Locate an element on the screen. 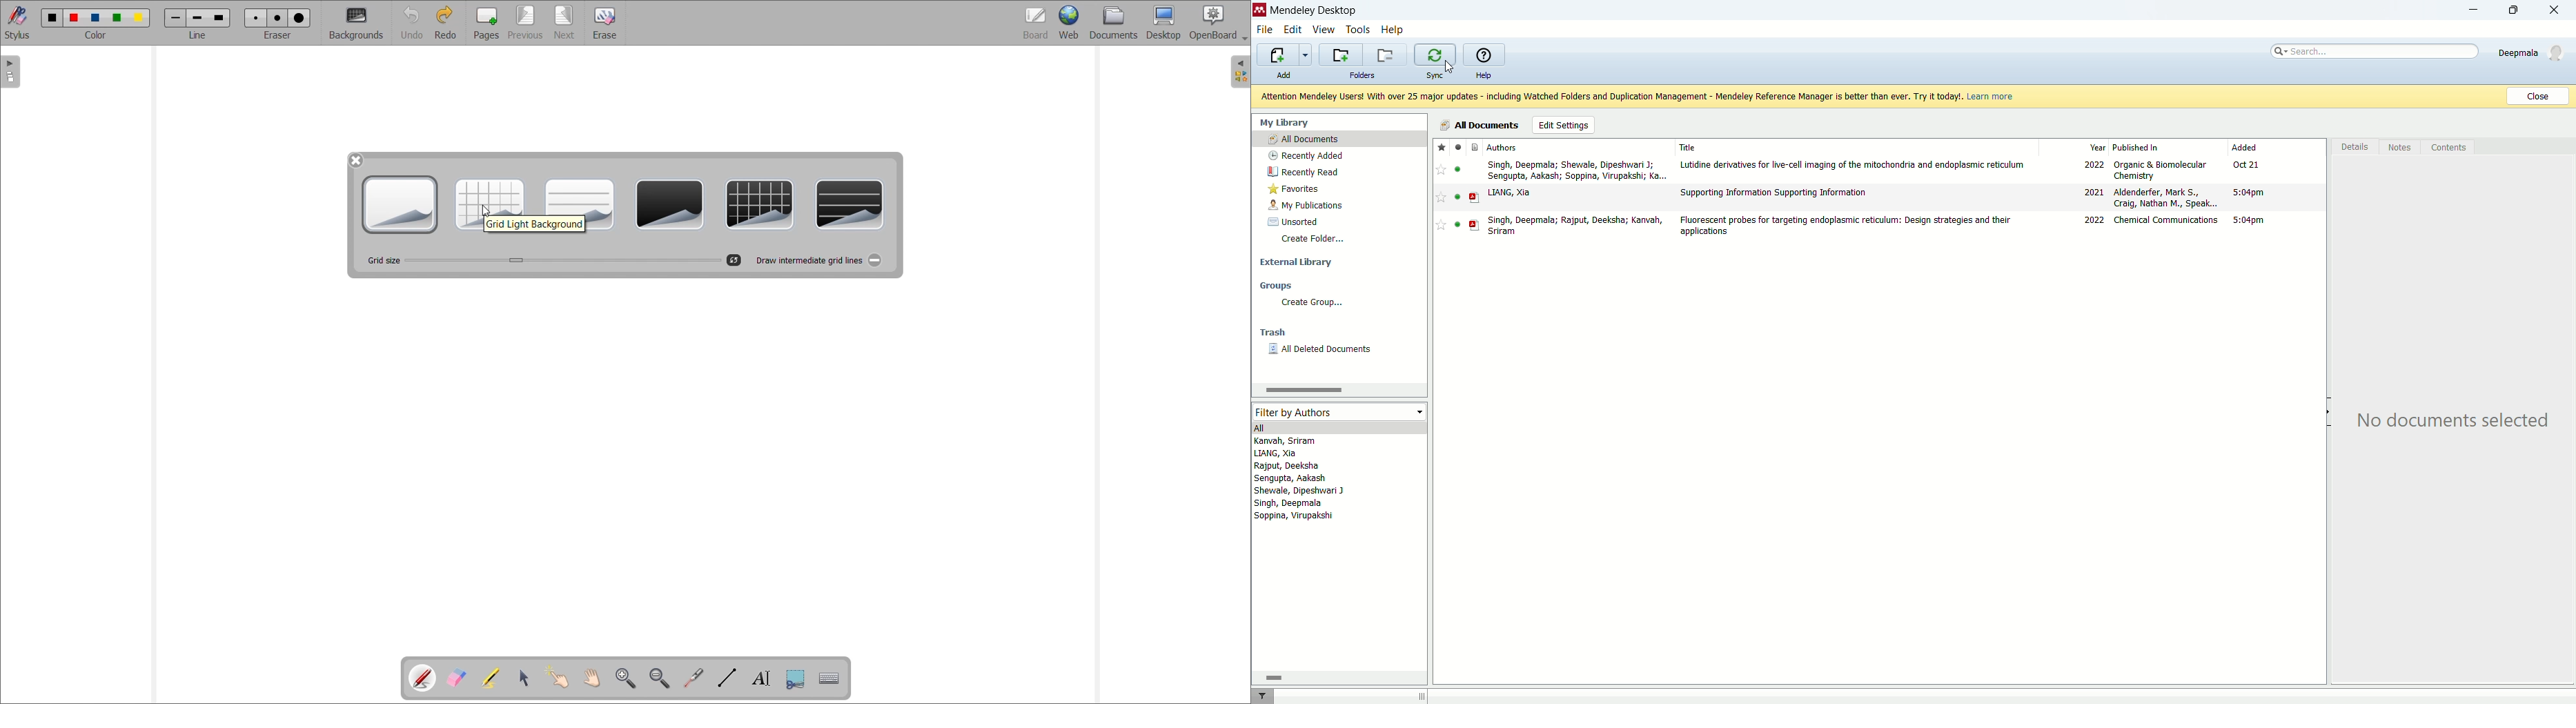 The image size is (2576, 728). Aldenderfer, Mark S.,
Craig, Nathan M., Speak... is located at coordinates (2168, 197).